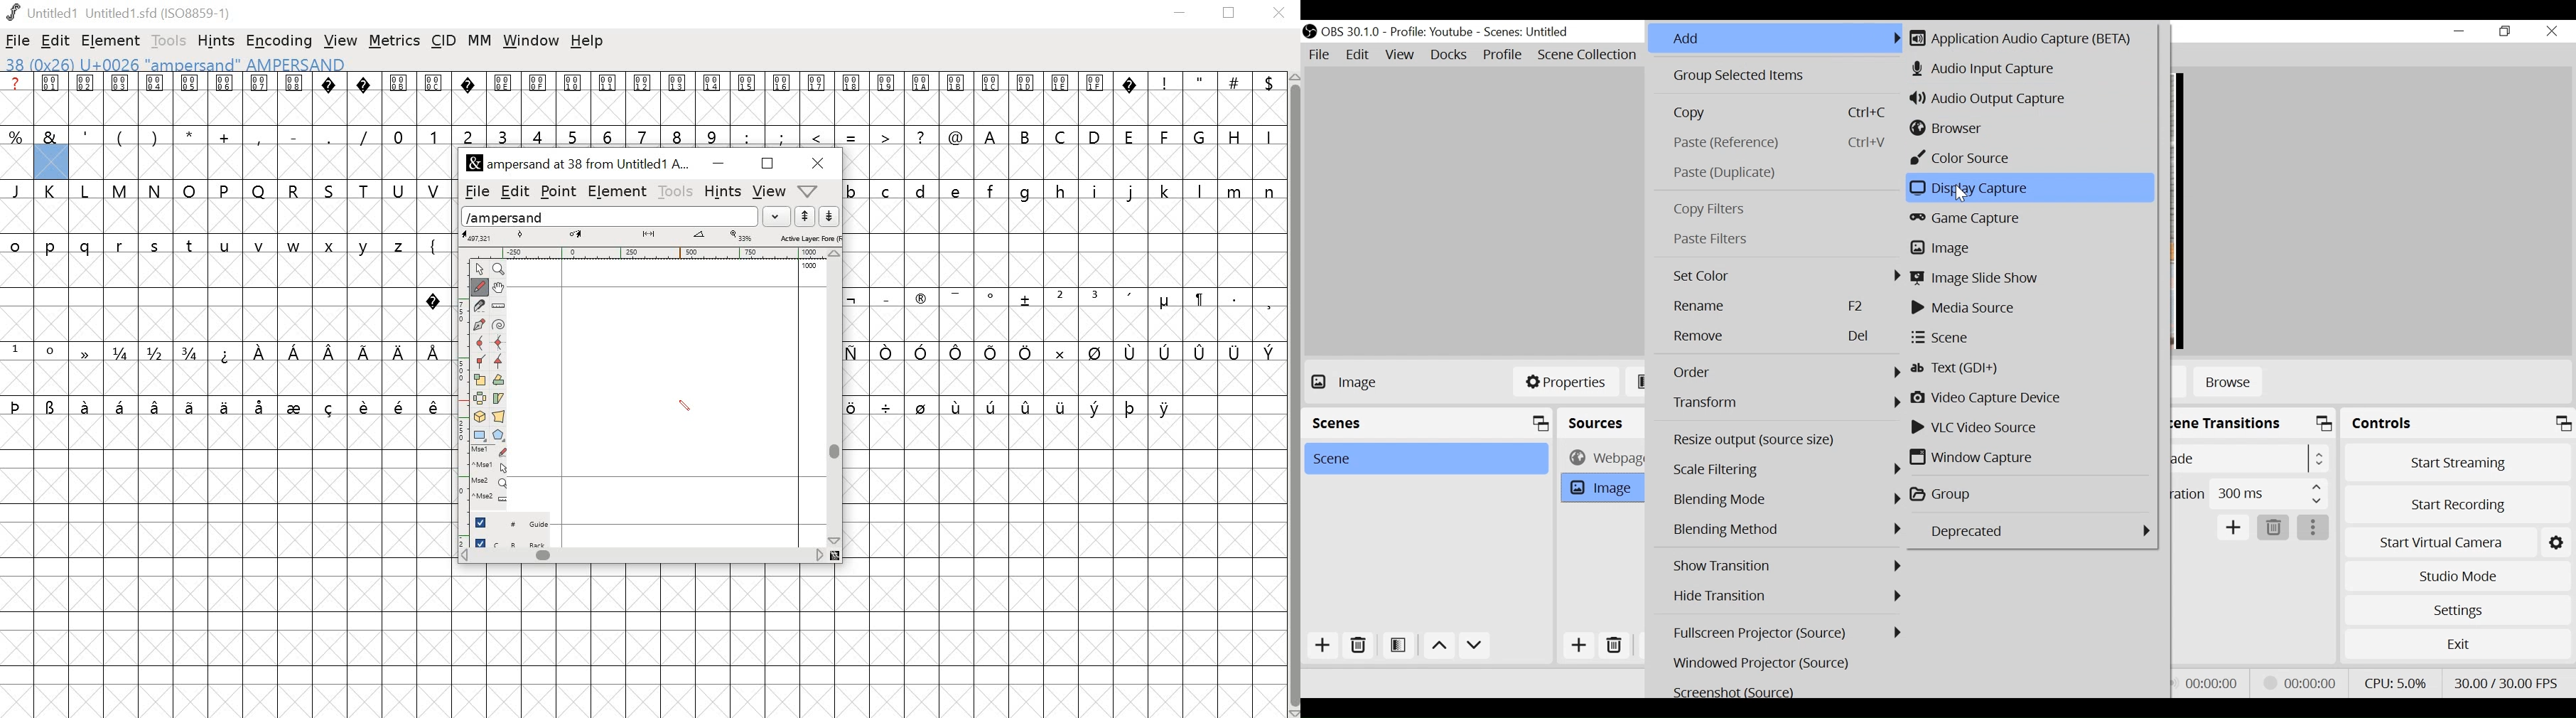 The height and width of the screenshot is (728, 2576). What do you see at coordinates (2029, 531) in the screenshot?
I see `Deprecated` at bounding box center [2029, 531].